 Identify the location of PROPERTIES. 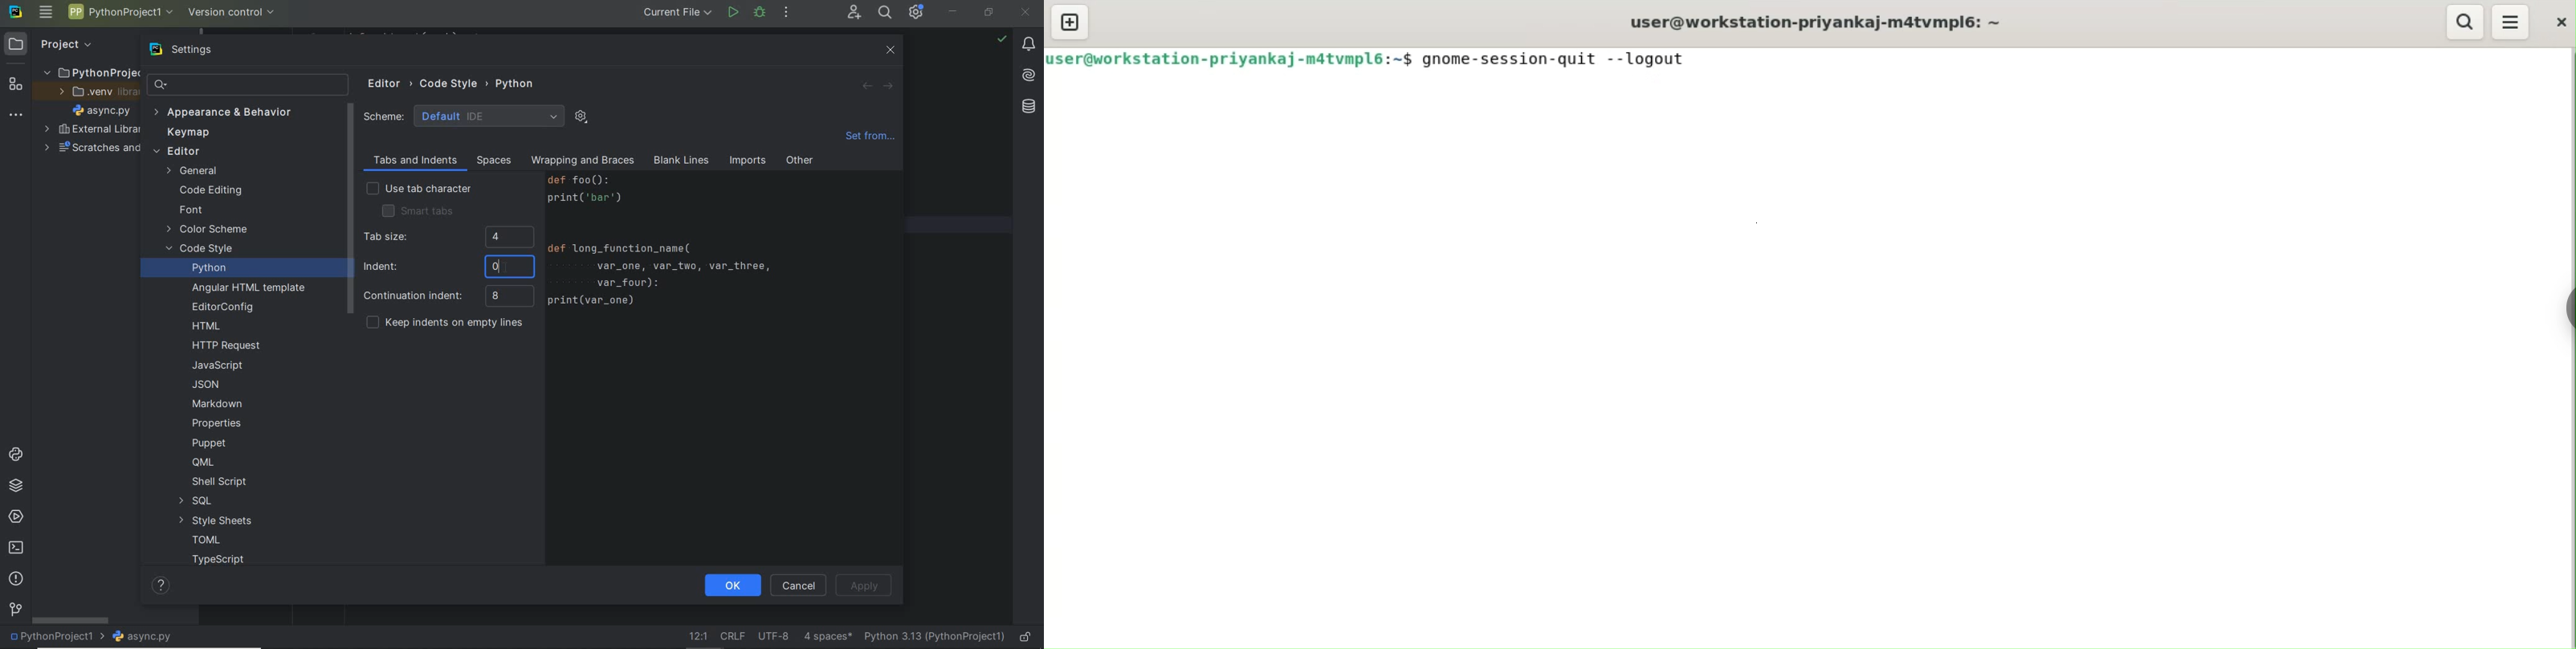
(218, 426).